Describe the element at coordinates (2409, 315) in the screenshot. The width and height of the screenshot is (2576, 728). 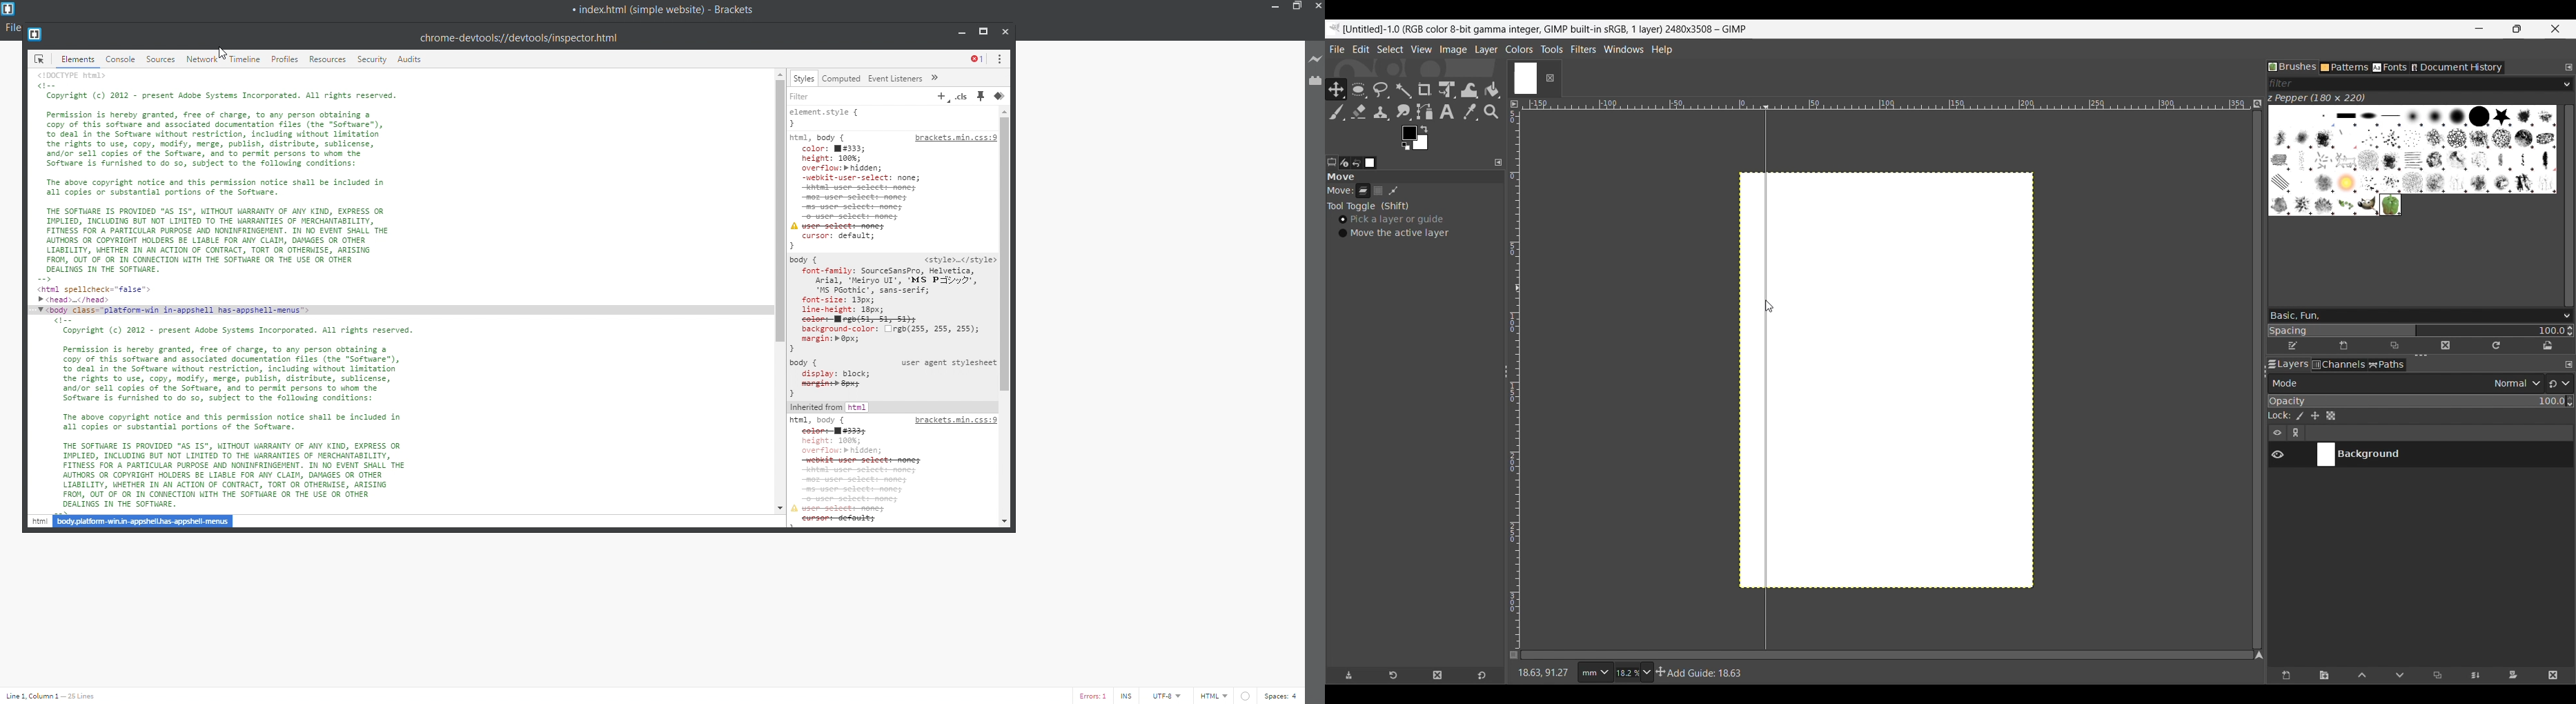
I see `Type in brush` at that location.